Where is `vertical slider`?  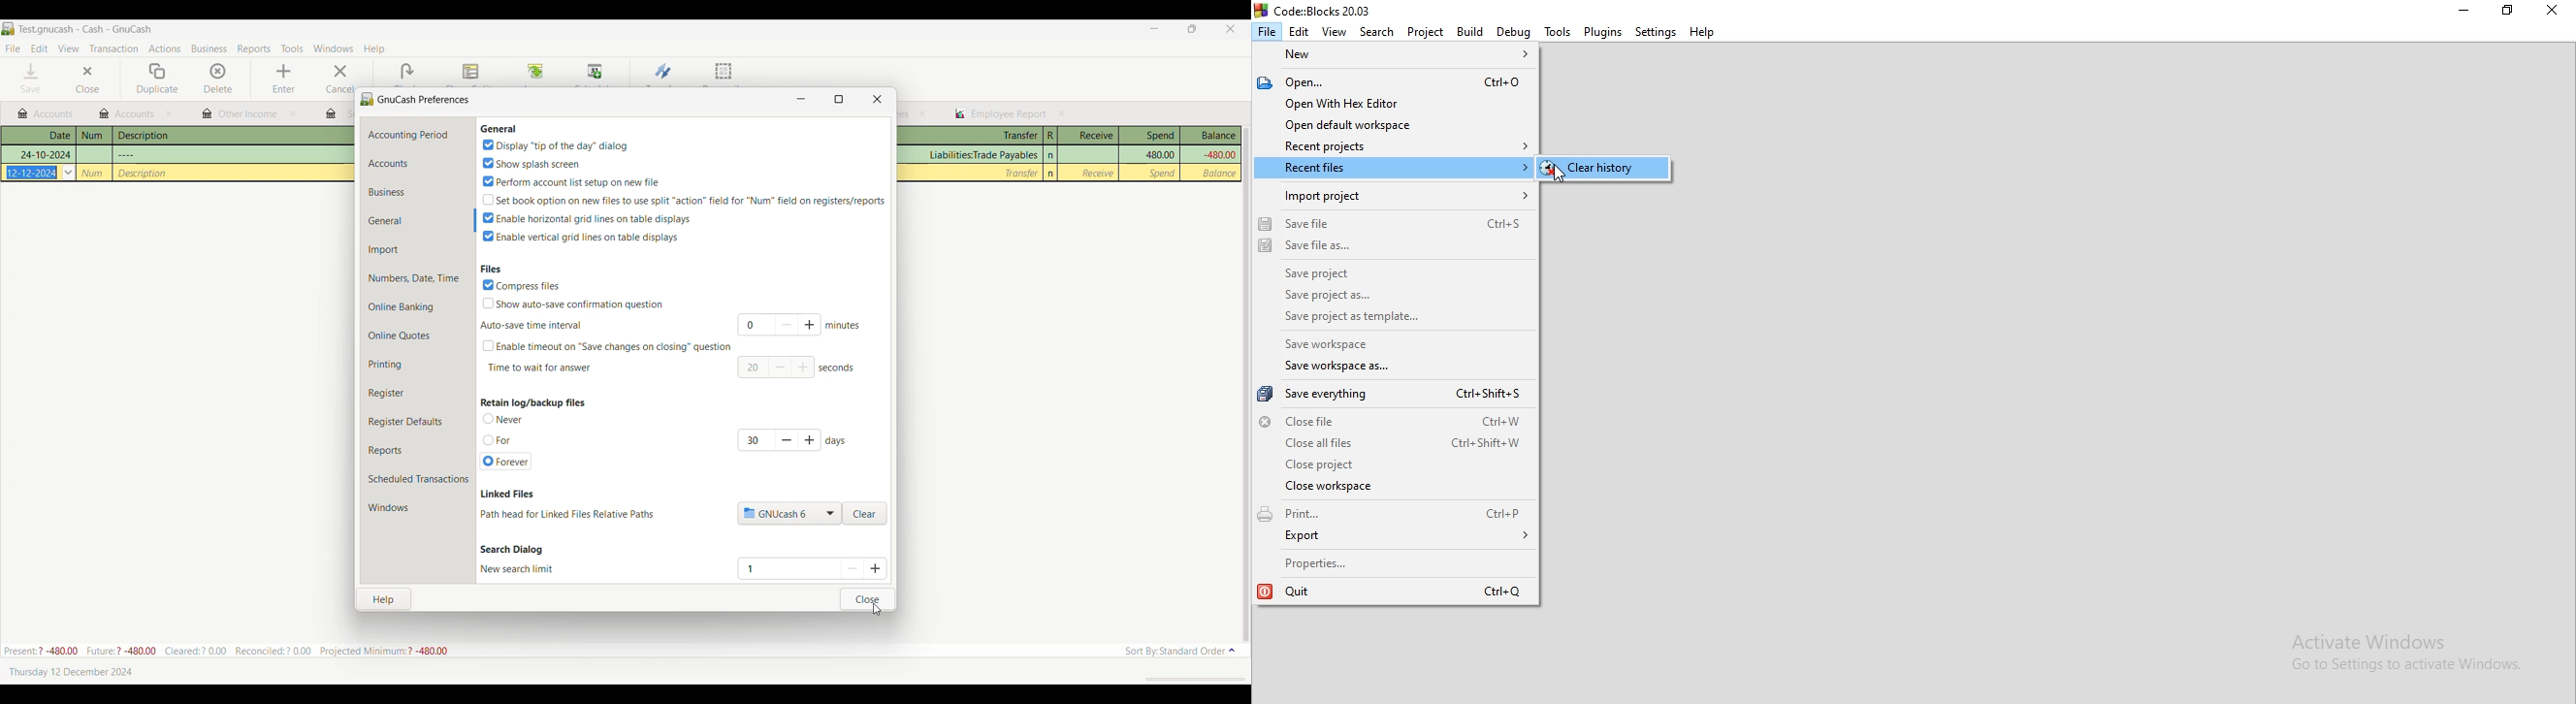 vertical slider is located at coordinates (1246, 378).